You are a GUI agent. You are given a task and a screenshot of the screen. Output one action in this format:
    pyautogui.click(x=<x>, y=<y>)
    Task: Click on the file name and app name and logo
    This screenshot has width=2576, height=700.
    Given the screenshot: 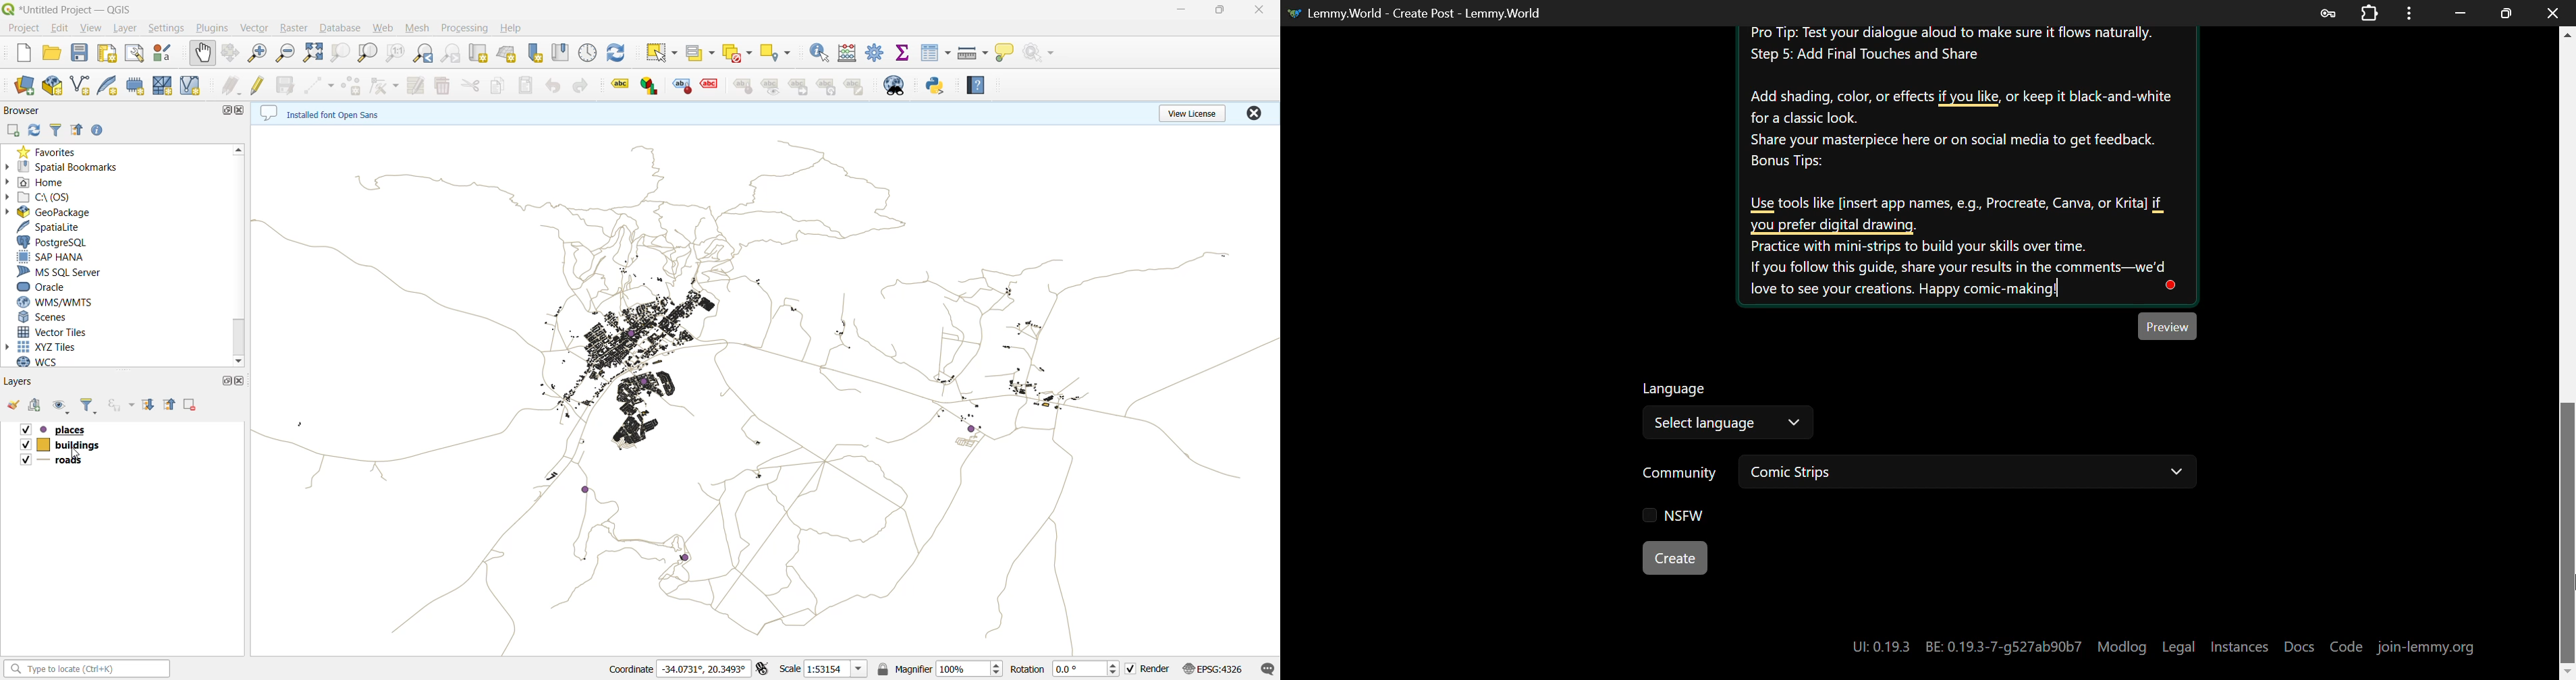 What is the action you would take?
    pyautogui.click(x=77, y=9)
    